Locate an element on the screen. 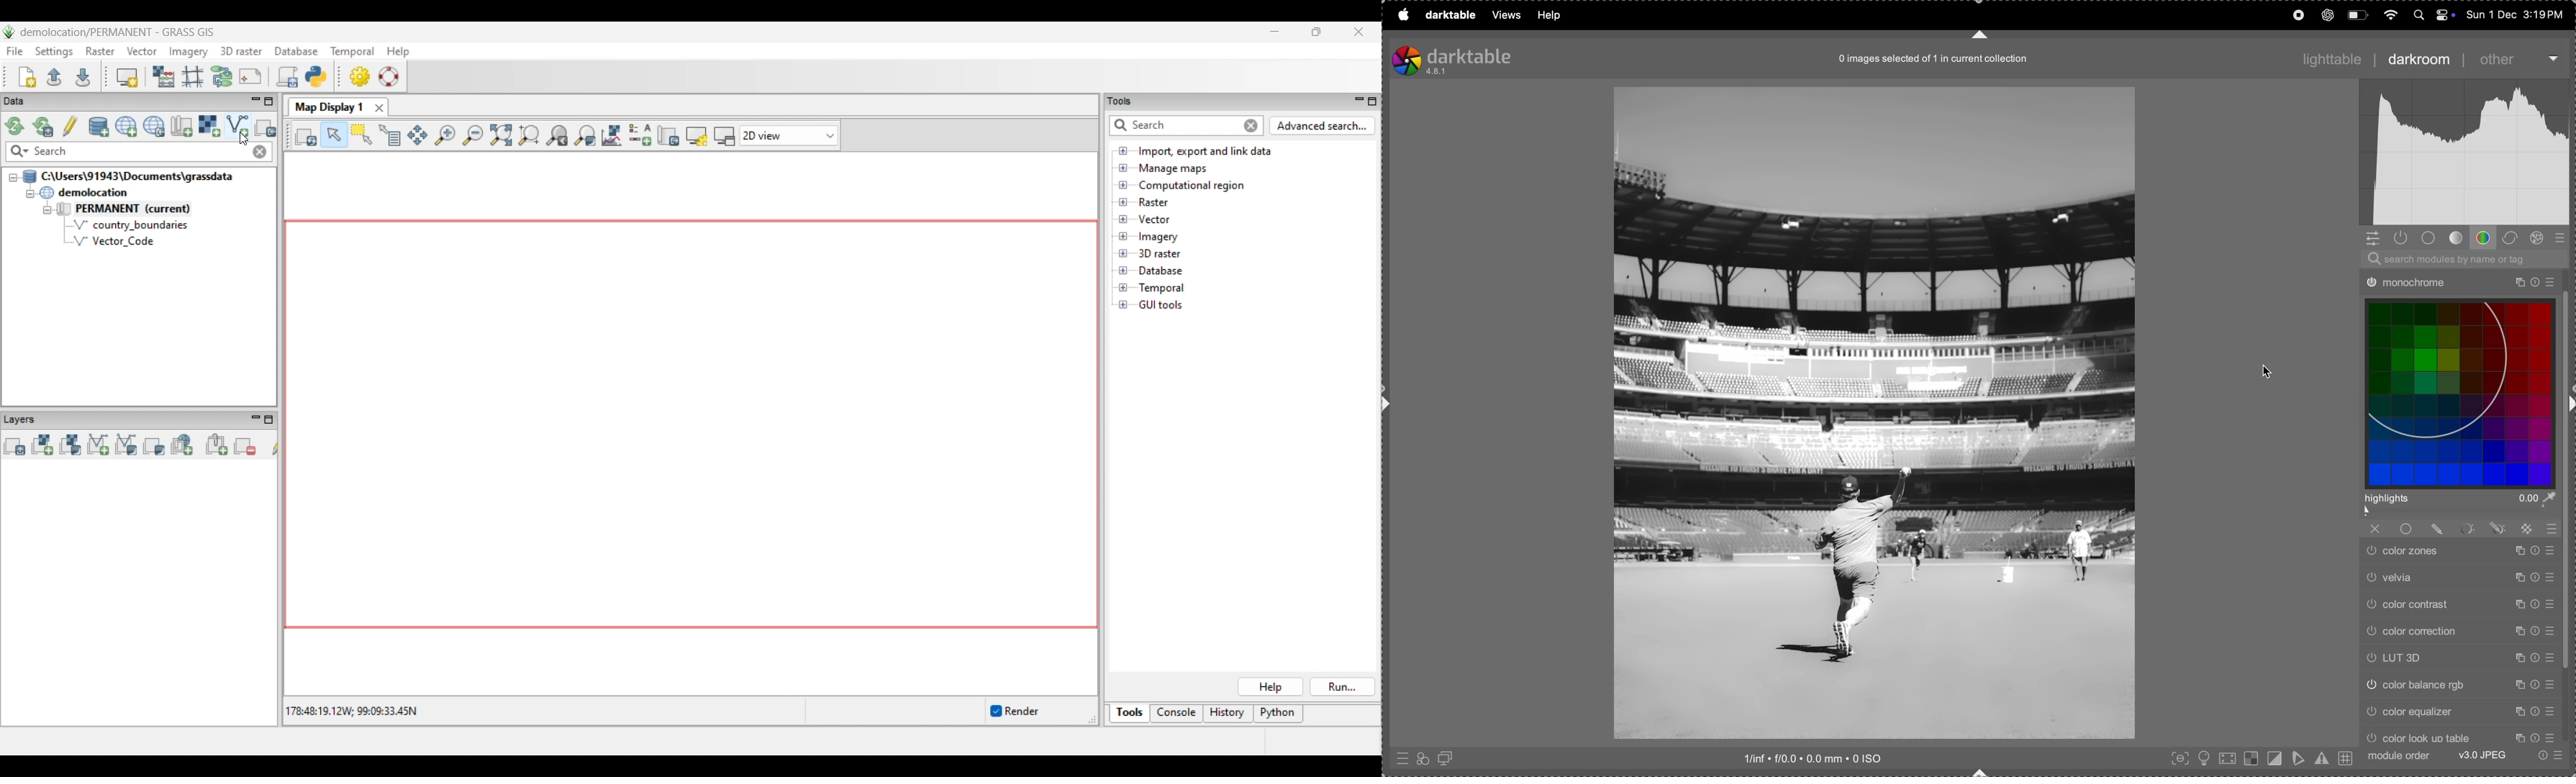 This screenshot has height=784, width=2576. color box is located at coordinates (2462, 392).